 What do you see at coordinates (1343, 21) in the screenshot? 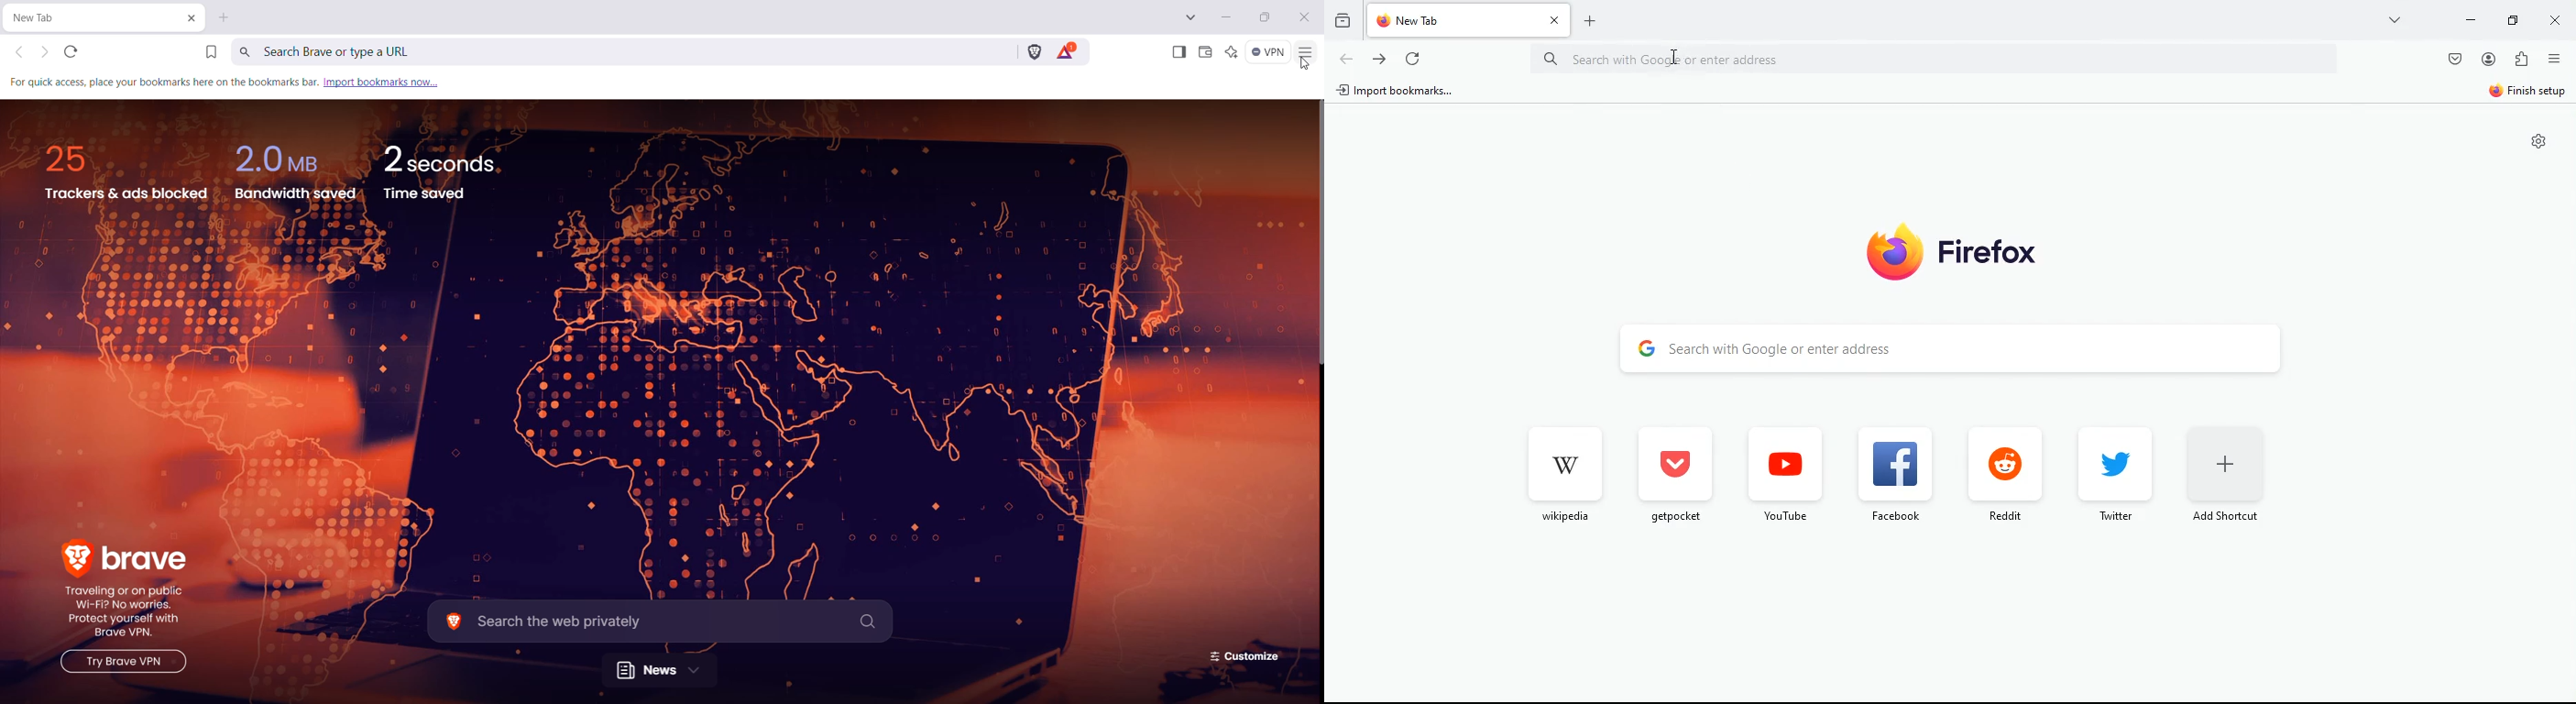
I see `history` at bounding box center [1343, 21].